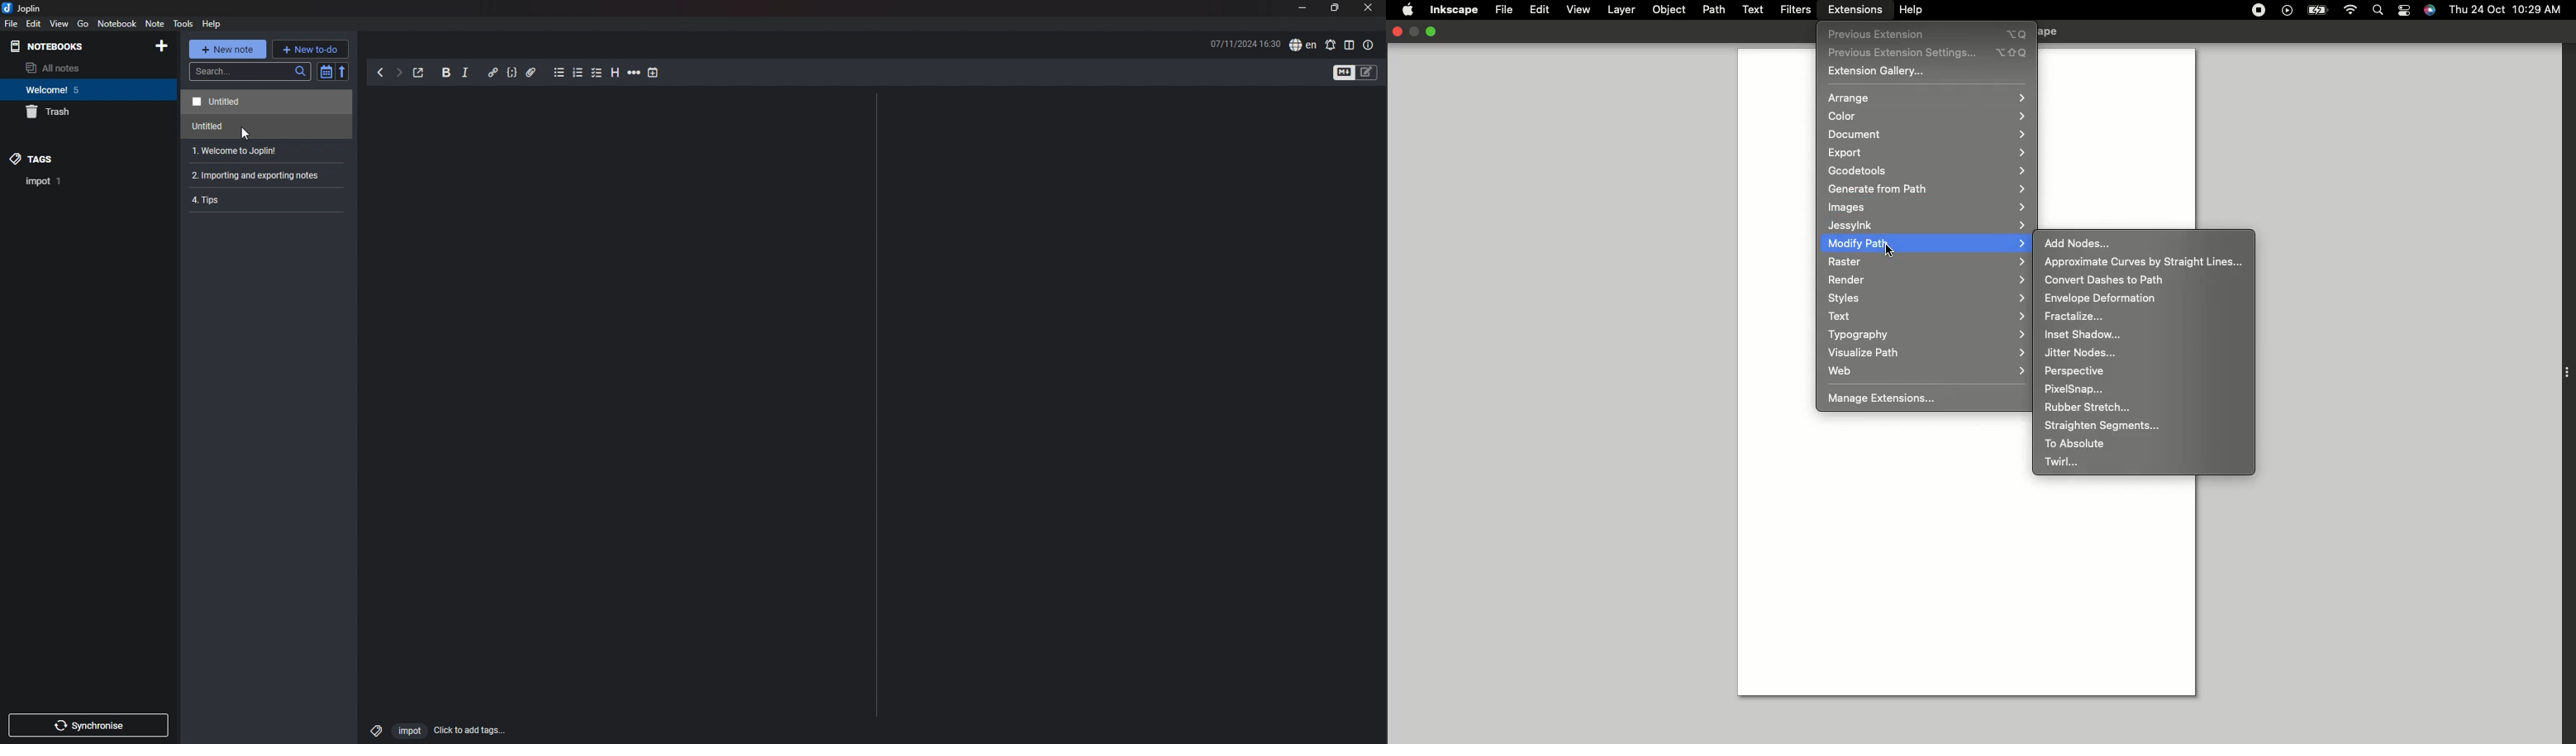 This screenshot has height=756, width=2576. What do you see at coordinates (162, 46) in the screenshot?
I see `add notebook` at bounding box center [162, 46].